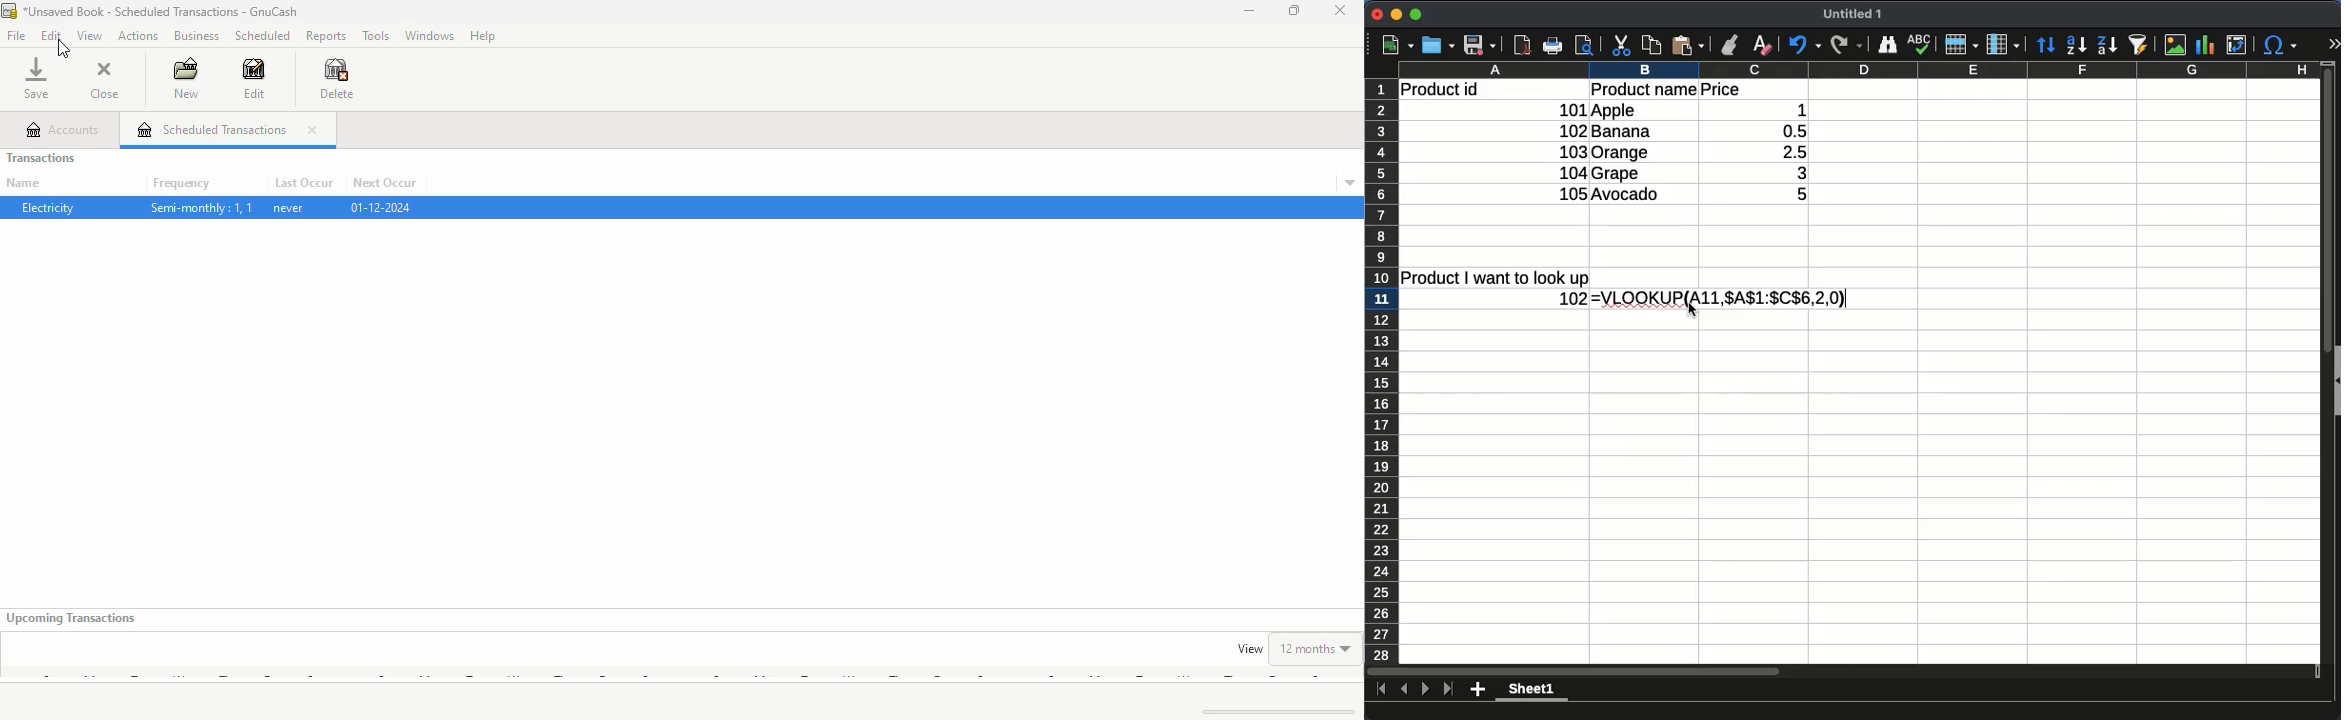 This screenshot has height=728, width=2352. What do you see at coordinates (1572, 151) in the screenshot?
I see `103` at bounding box center [1572, 151].